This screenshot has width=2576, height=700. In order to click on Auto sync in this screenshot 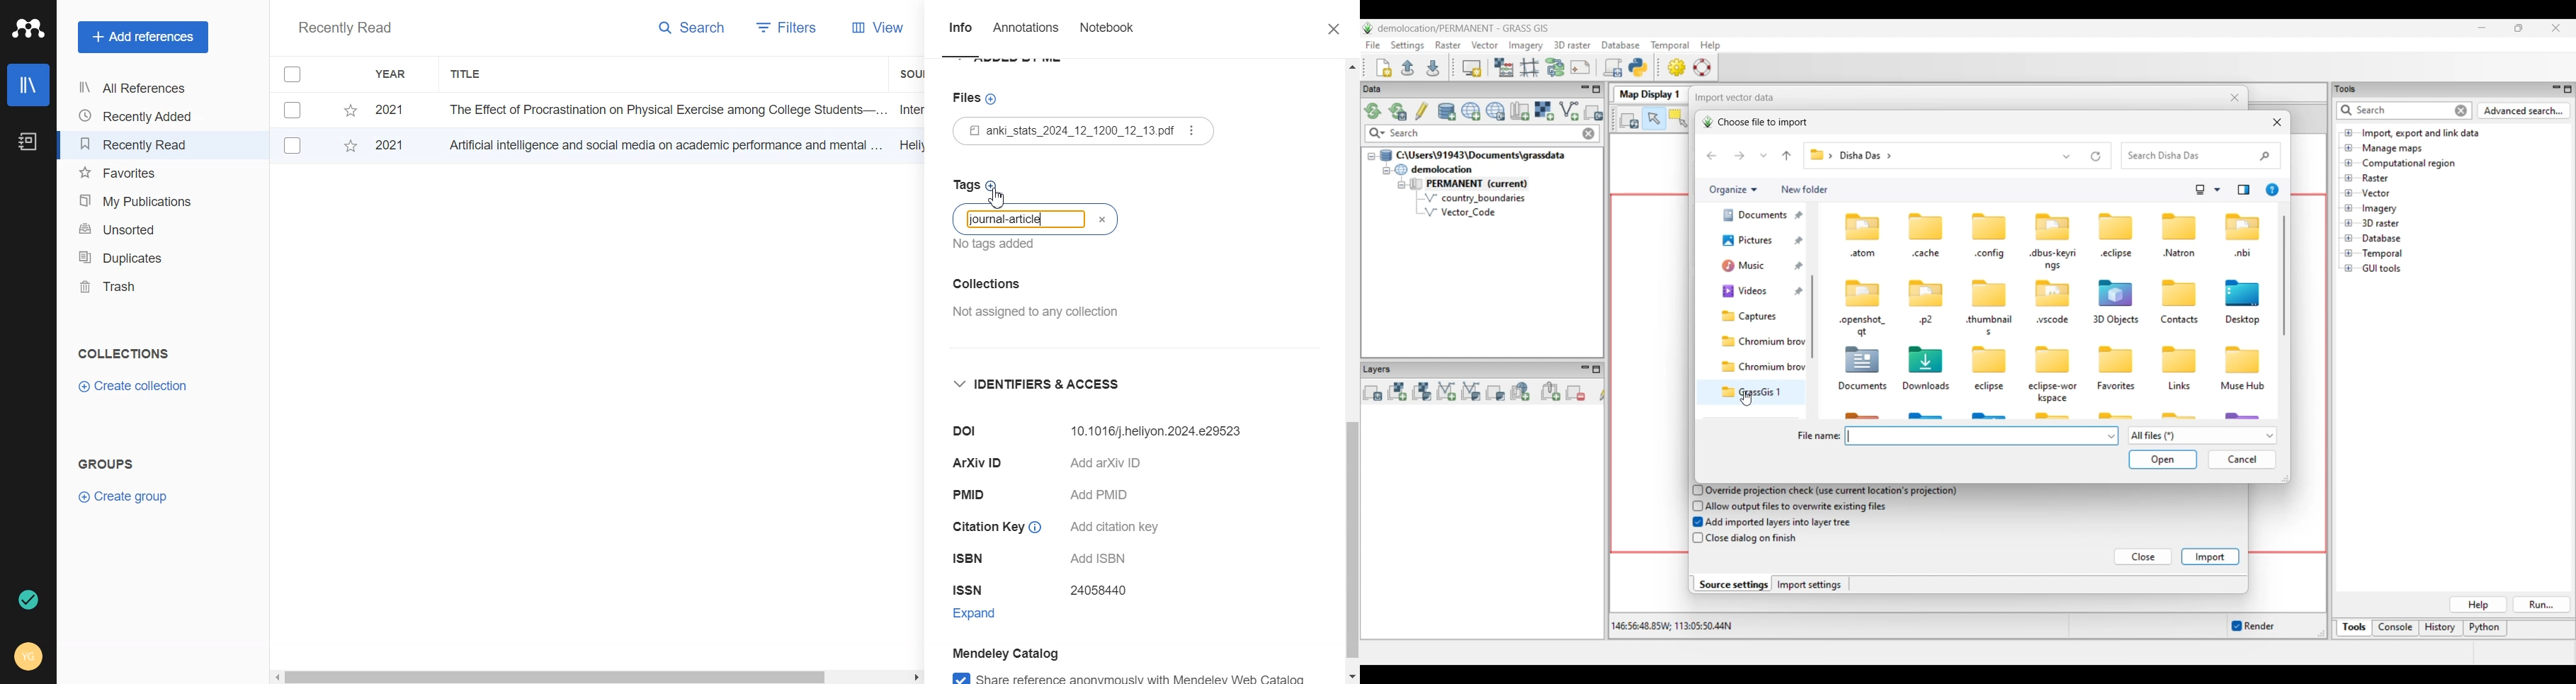, I will do `click(26, 600)`.